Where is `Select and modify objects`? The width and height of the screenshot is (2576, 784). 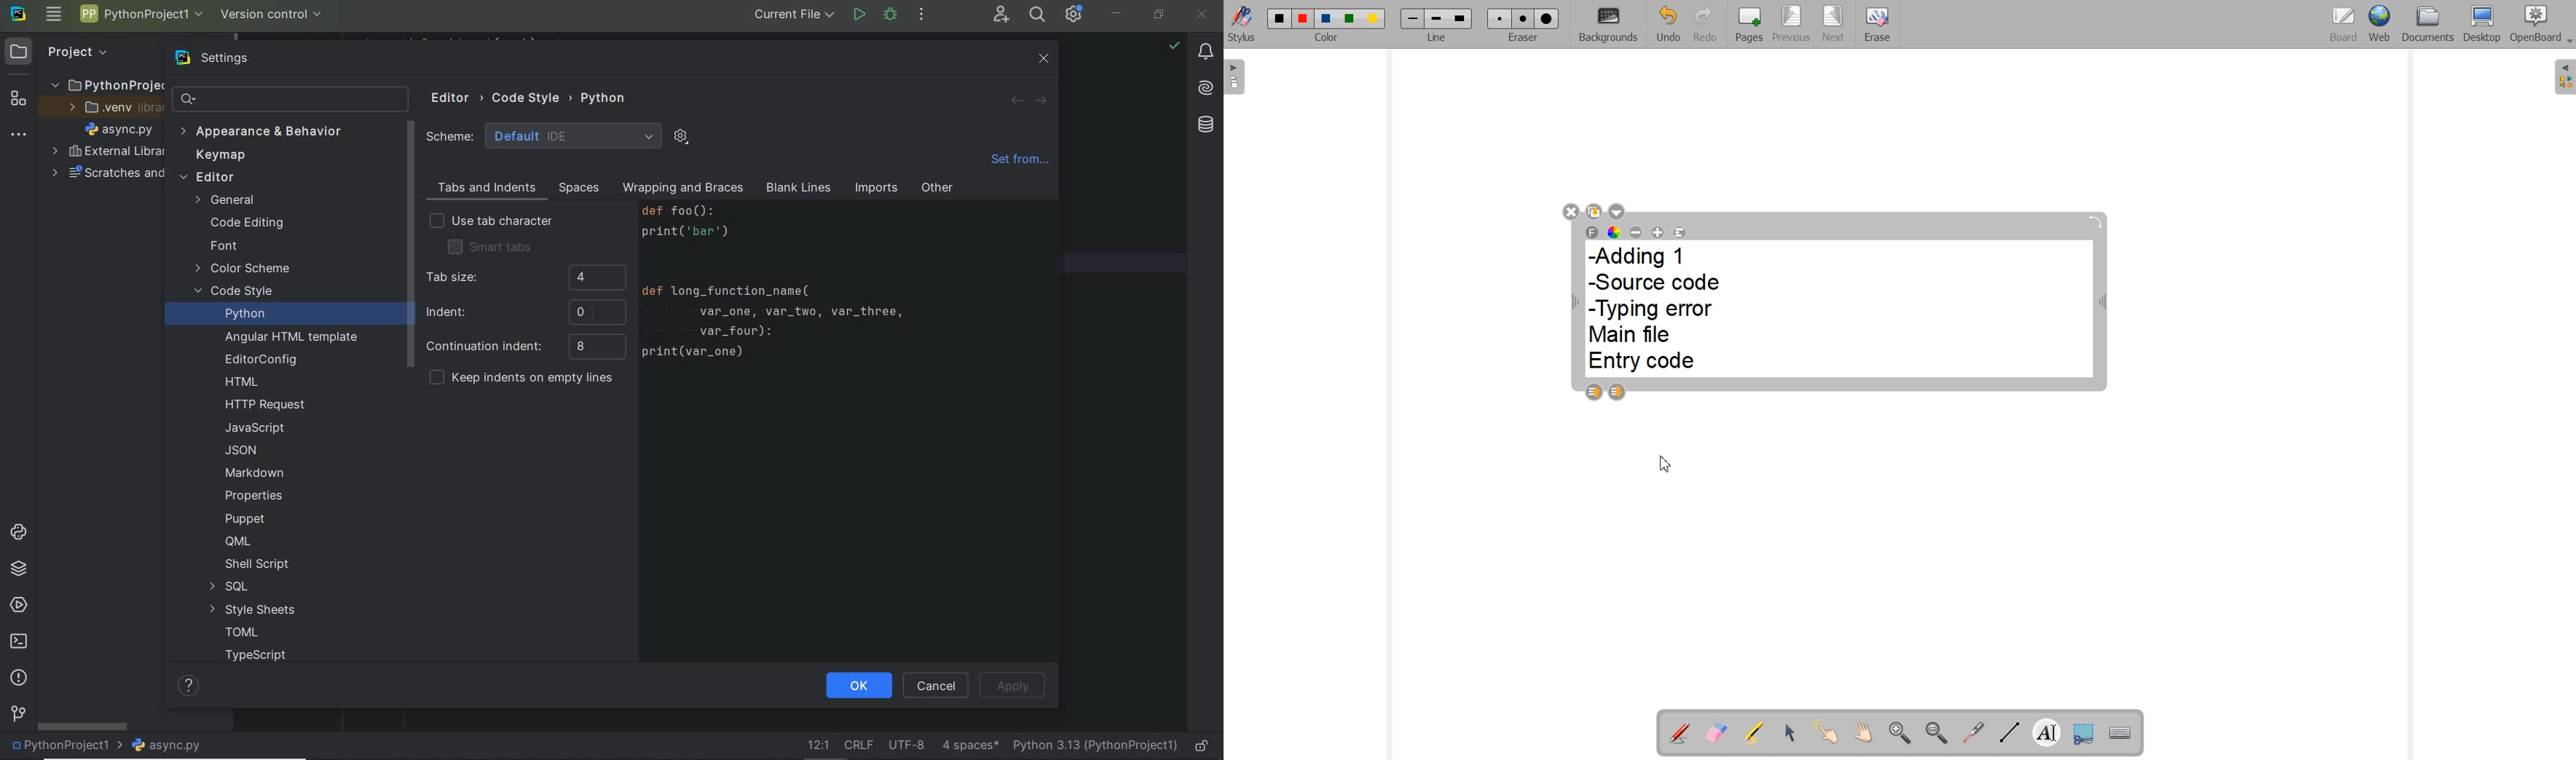 Select and modify objects is located at coordinates (1790, 733).